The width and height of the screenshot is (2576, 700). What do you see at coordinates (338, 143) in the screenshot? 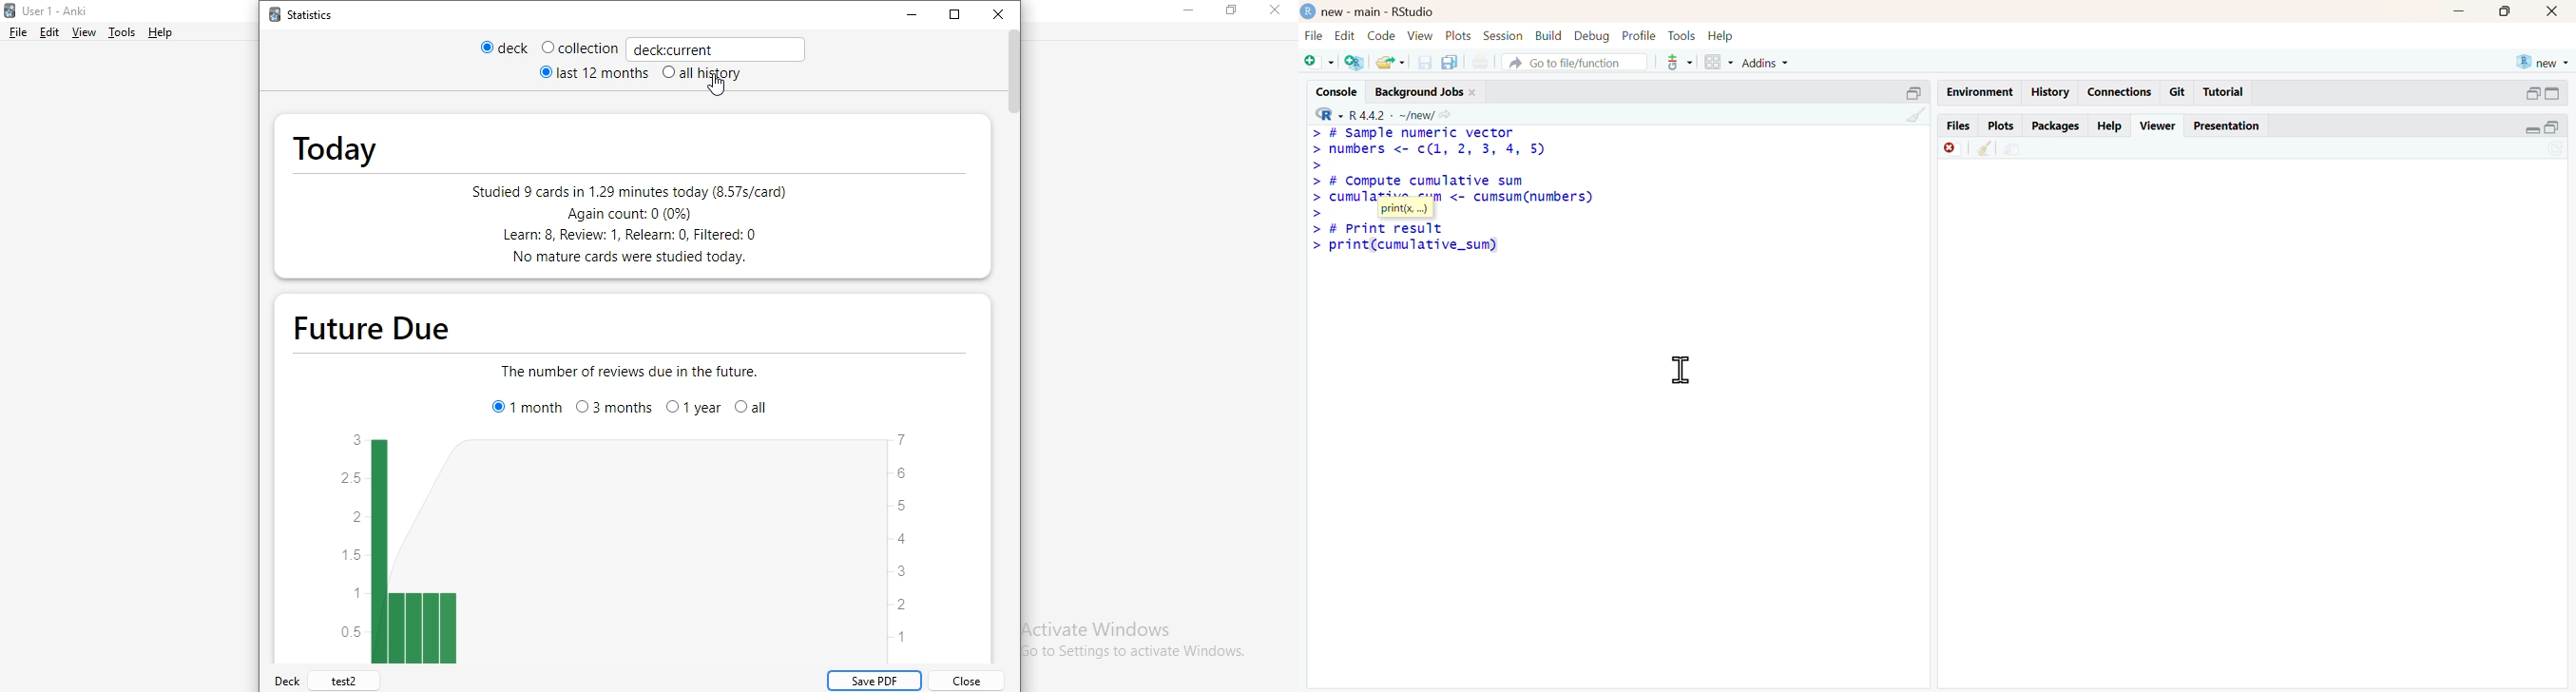
I see `today` at bounding box center [338, 143].